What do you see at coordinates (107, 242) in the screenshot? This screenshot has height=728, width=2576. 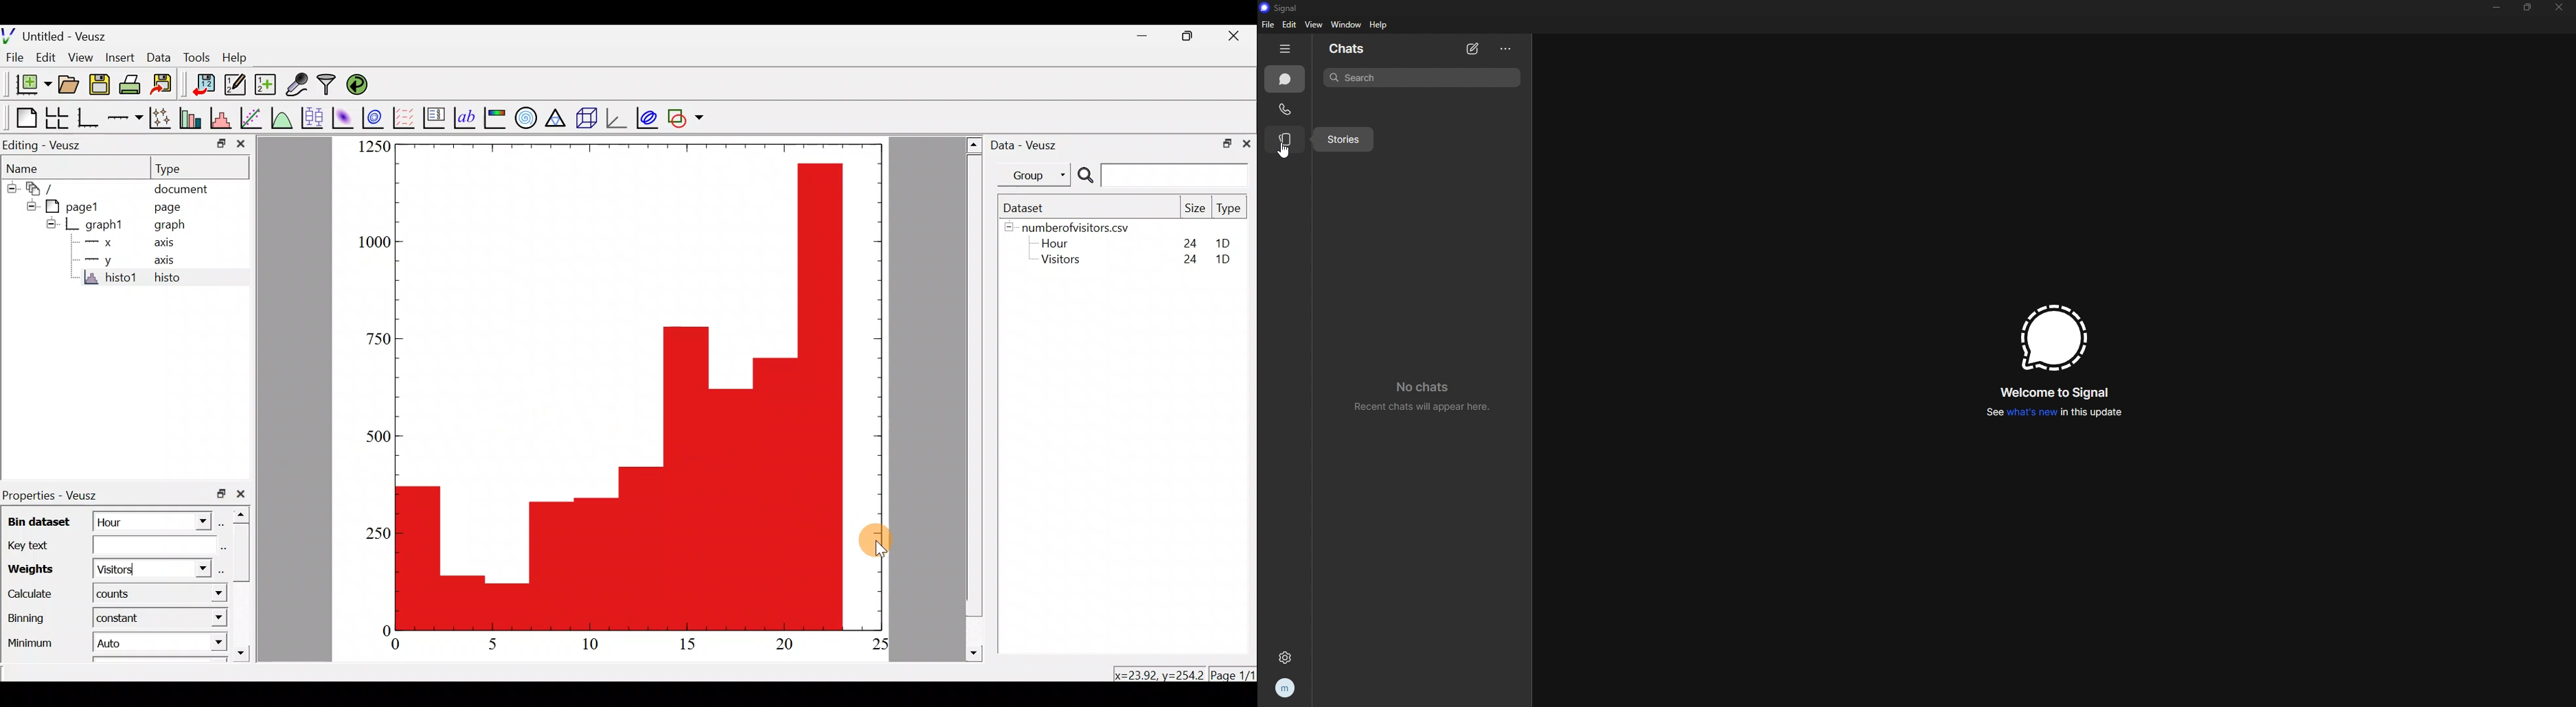 I see `x` at bounding box center [107, 242].